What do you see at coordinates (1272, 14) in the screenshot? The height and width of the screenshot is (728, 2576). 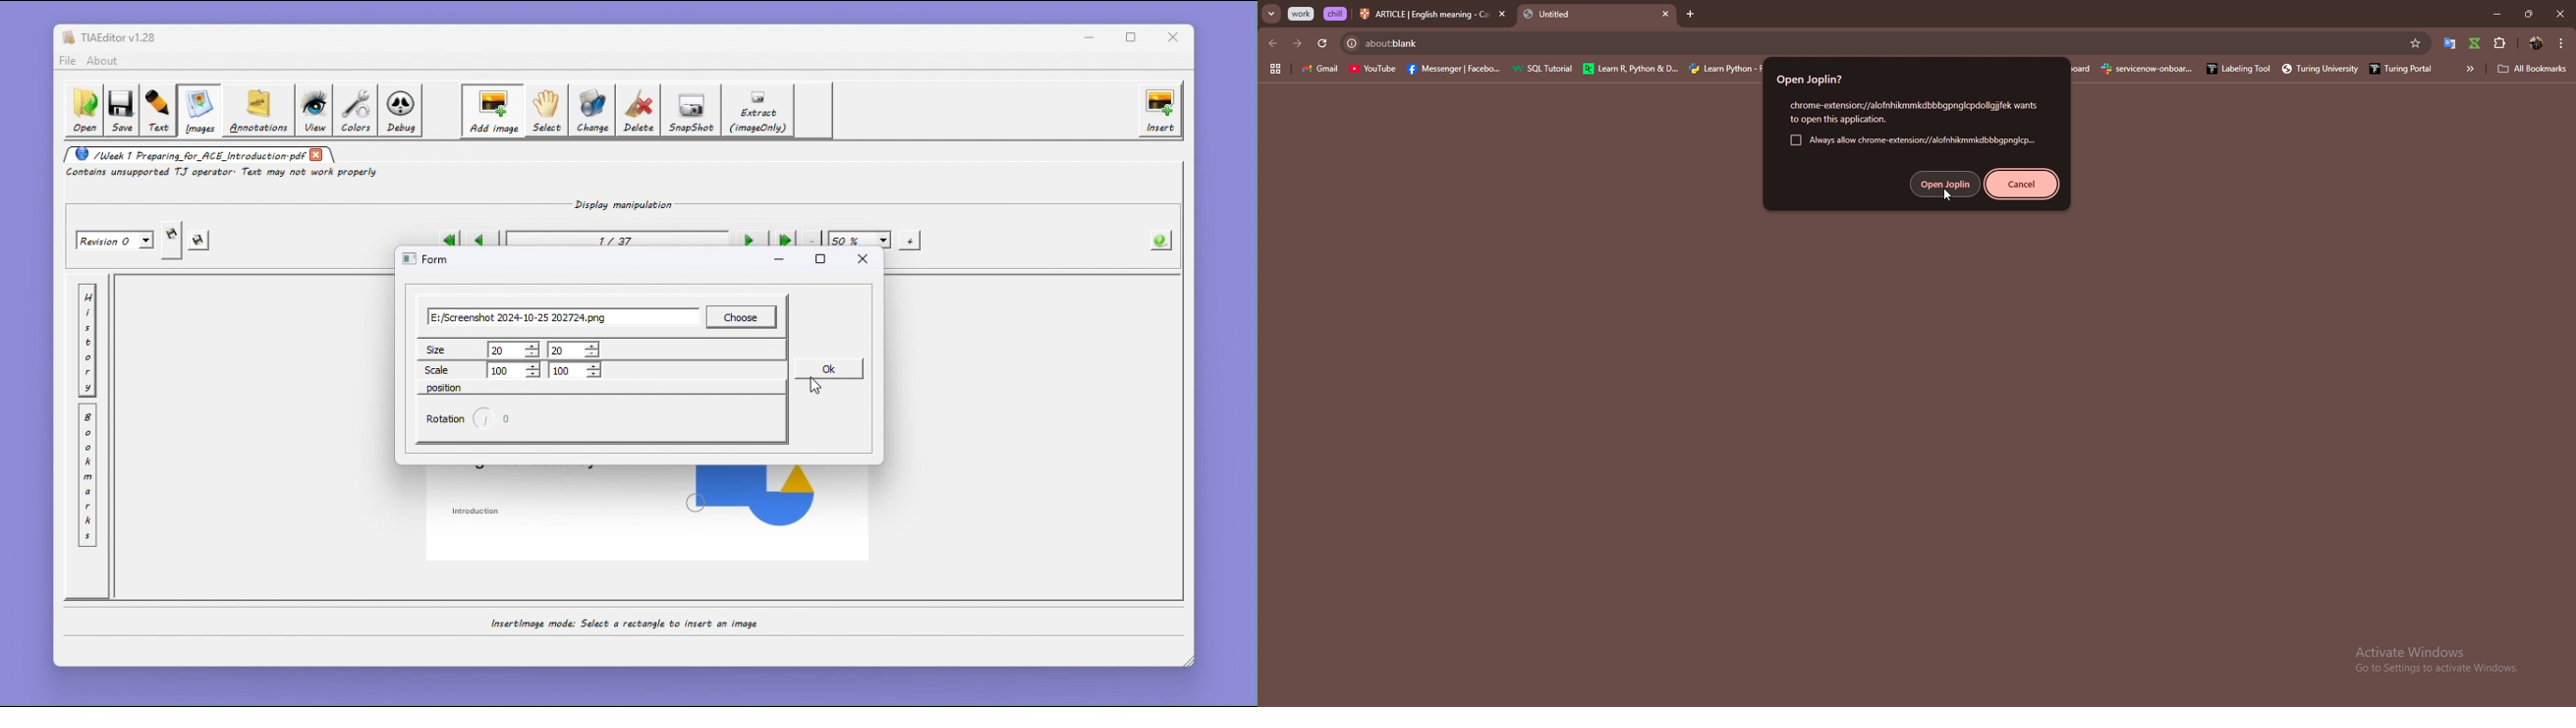 I see `search tabs` at bounding box center [1272, 14].